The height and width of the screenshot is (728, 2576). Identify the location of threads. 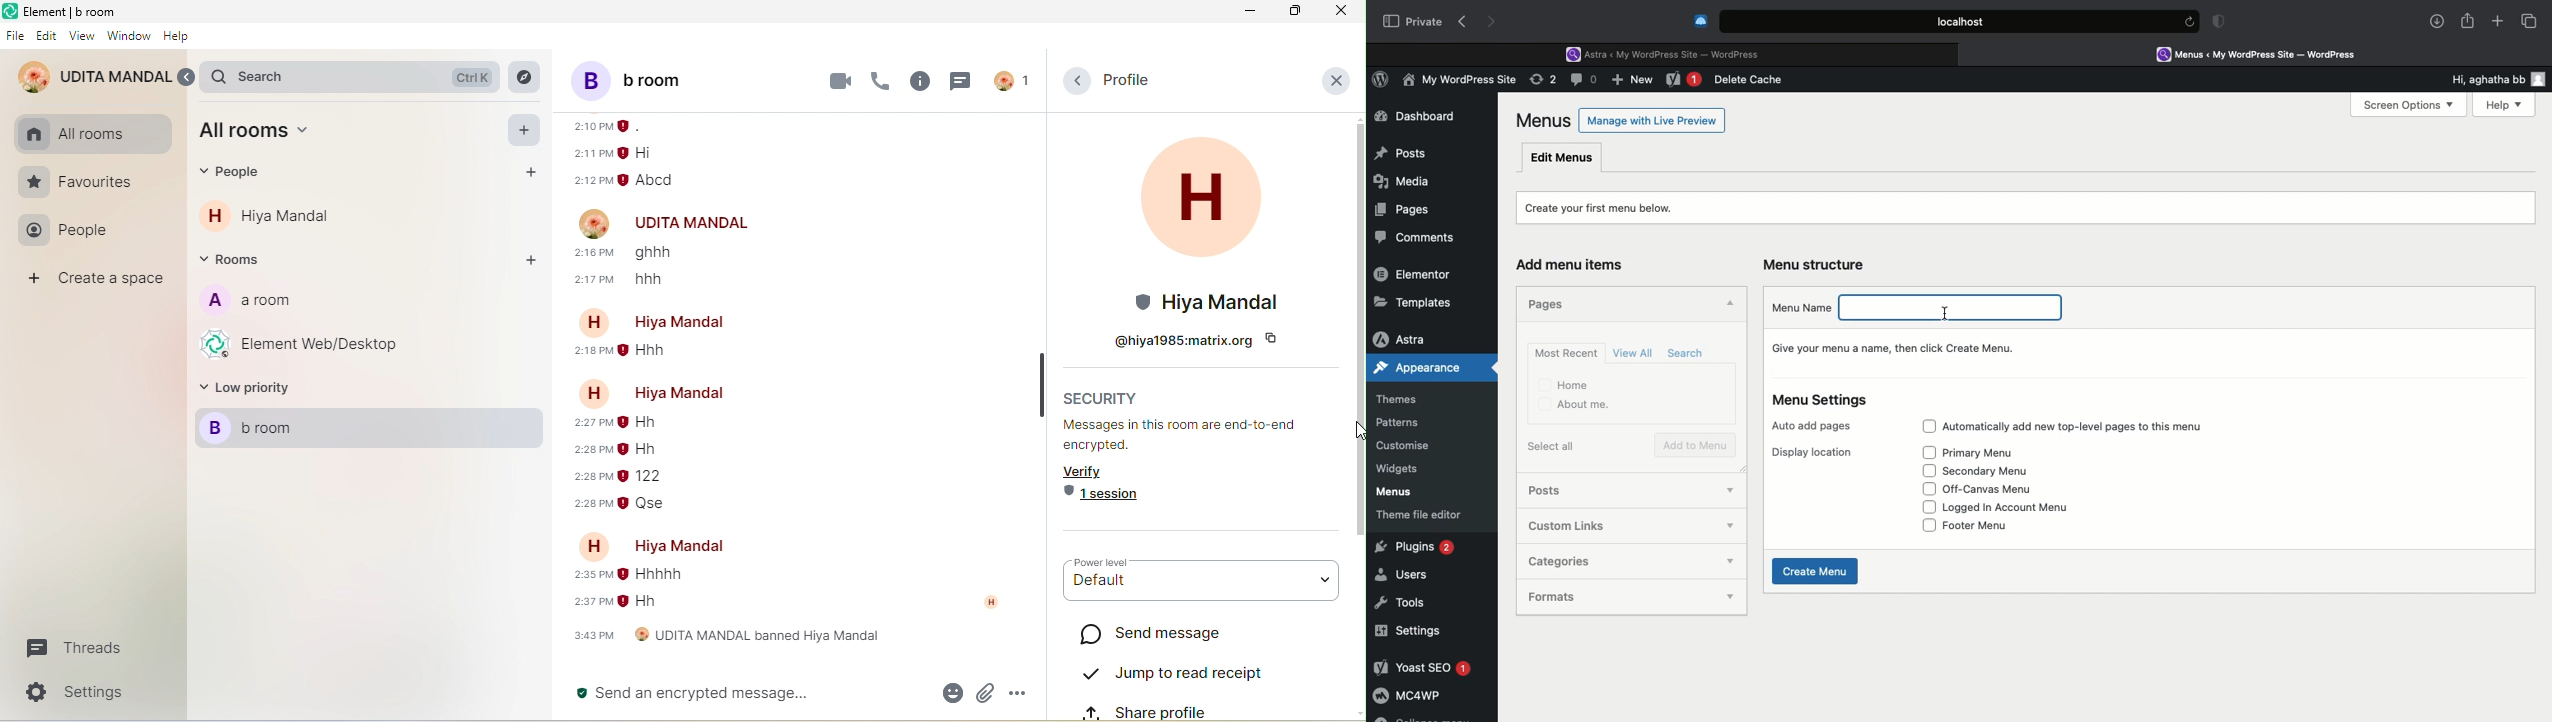
(70, 651).